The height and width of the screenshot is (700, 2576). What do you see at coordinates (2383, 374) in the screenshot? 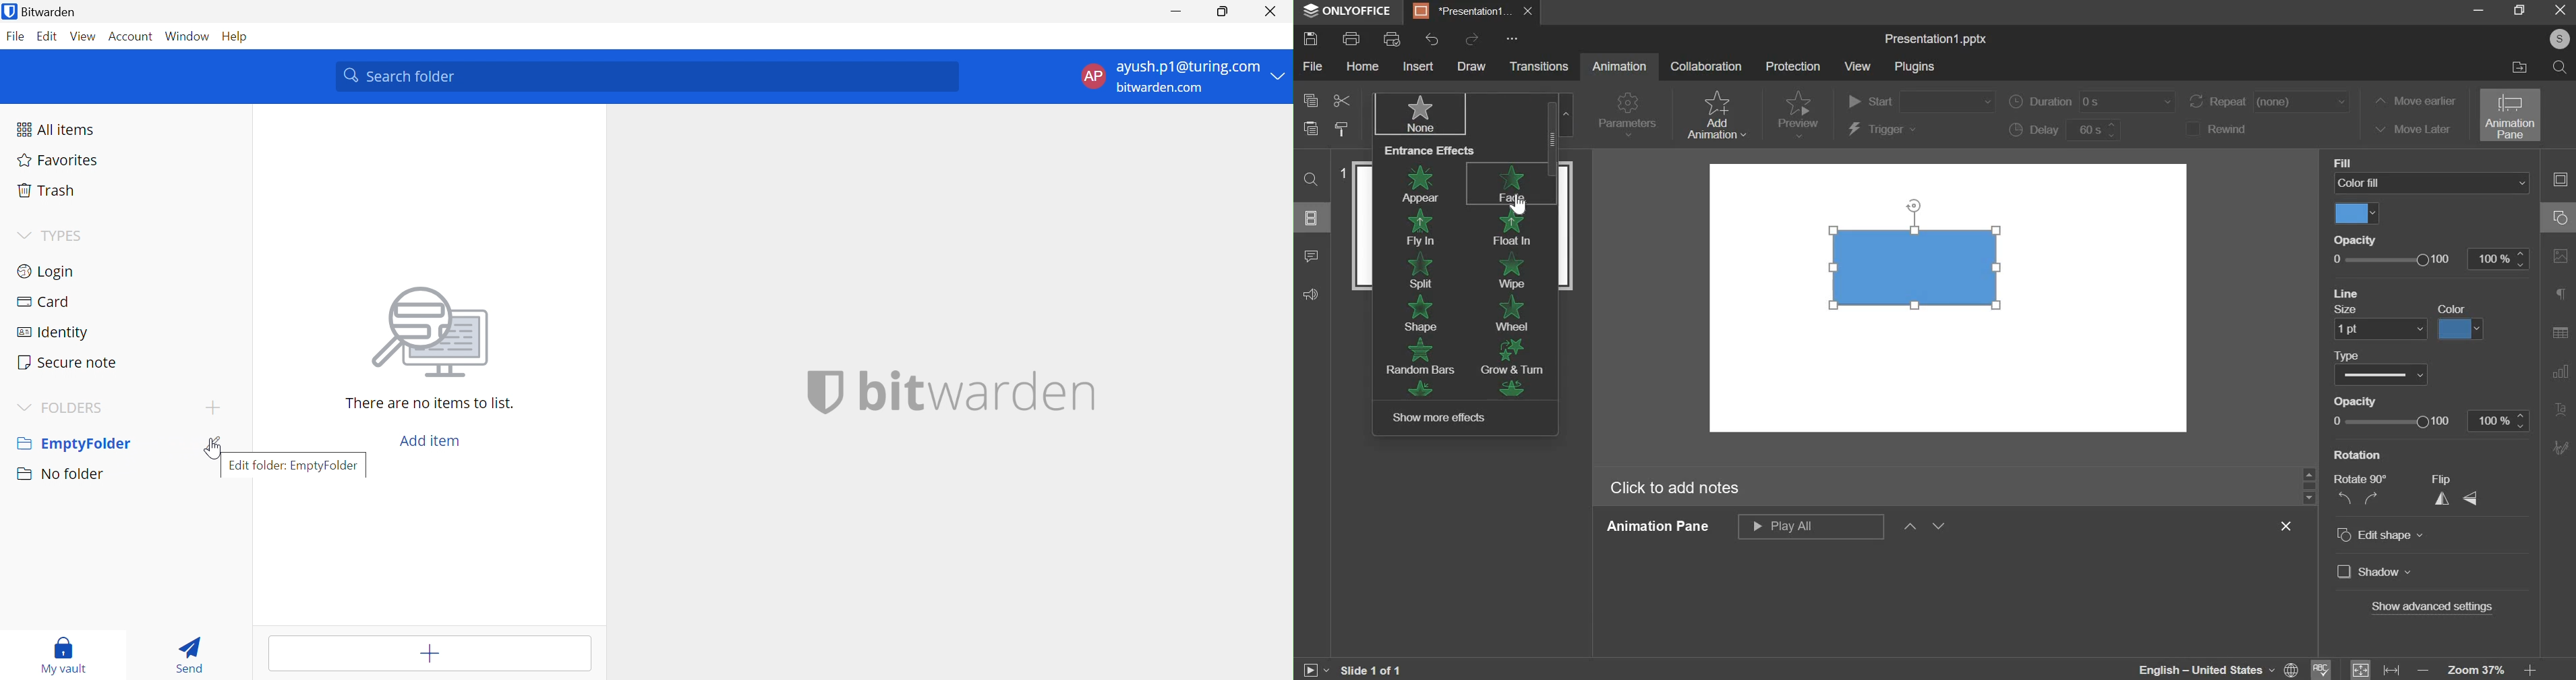
I see `type` at bounding box center [2383, 374].